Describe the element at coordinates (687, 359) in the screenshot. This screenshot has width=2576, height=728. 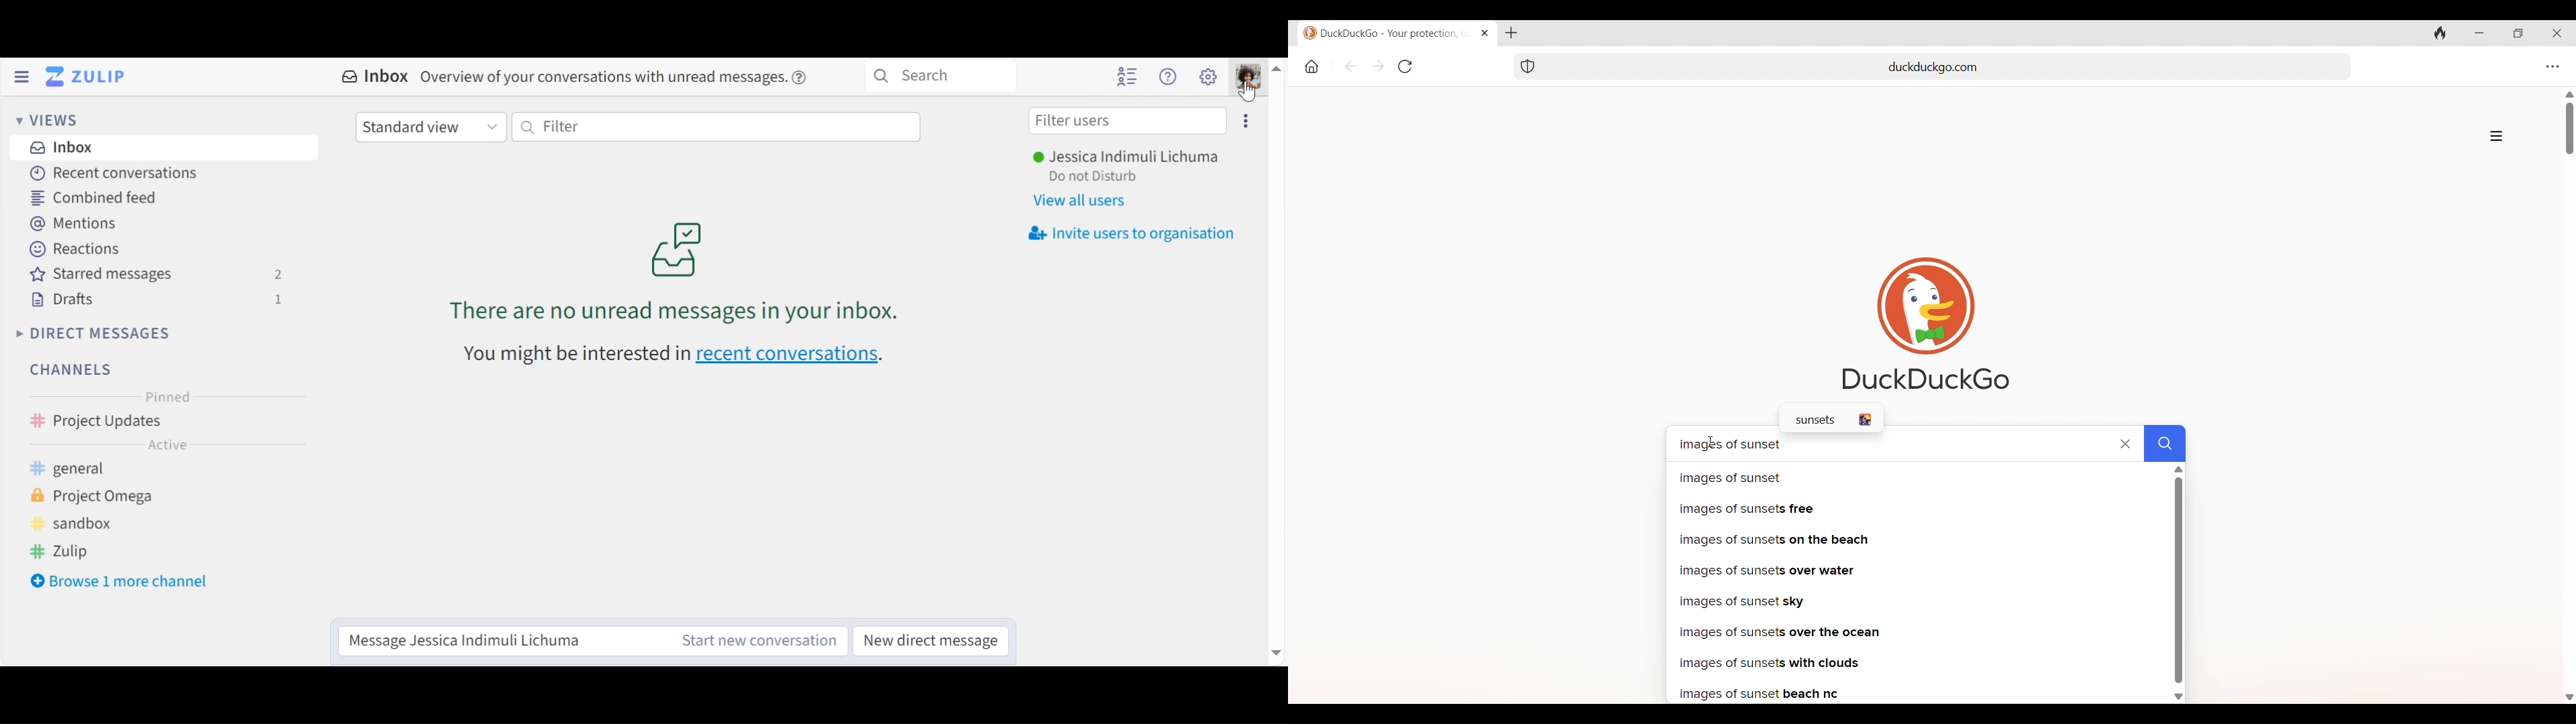
I see `You might be interested in recent conversations.` at that location.